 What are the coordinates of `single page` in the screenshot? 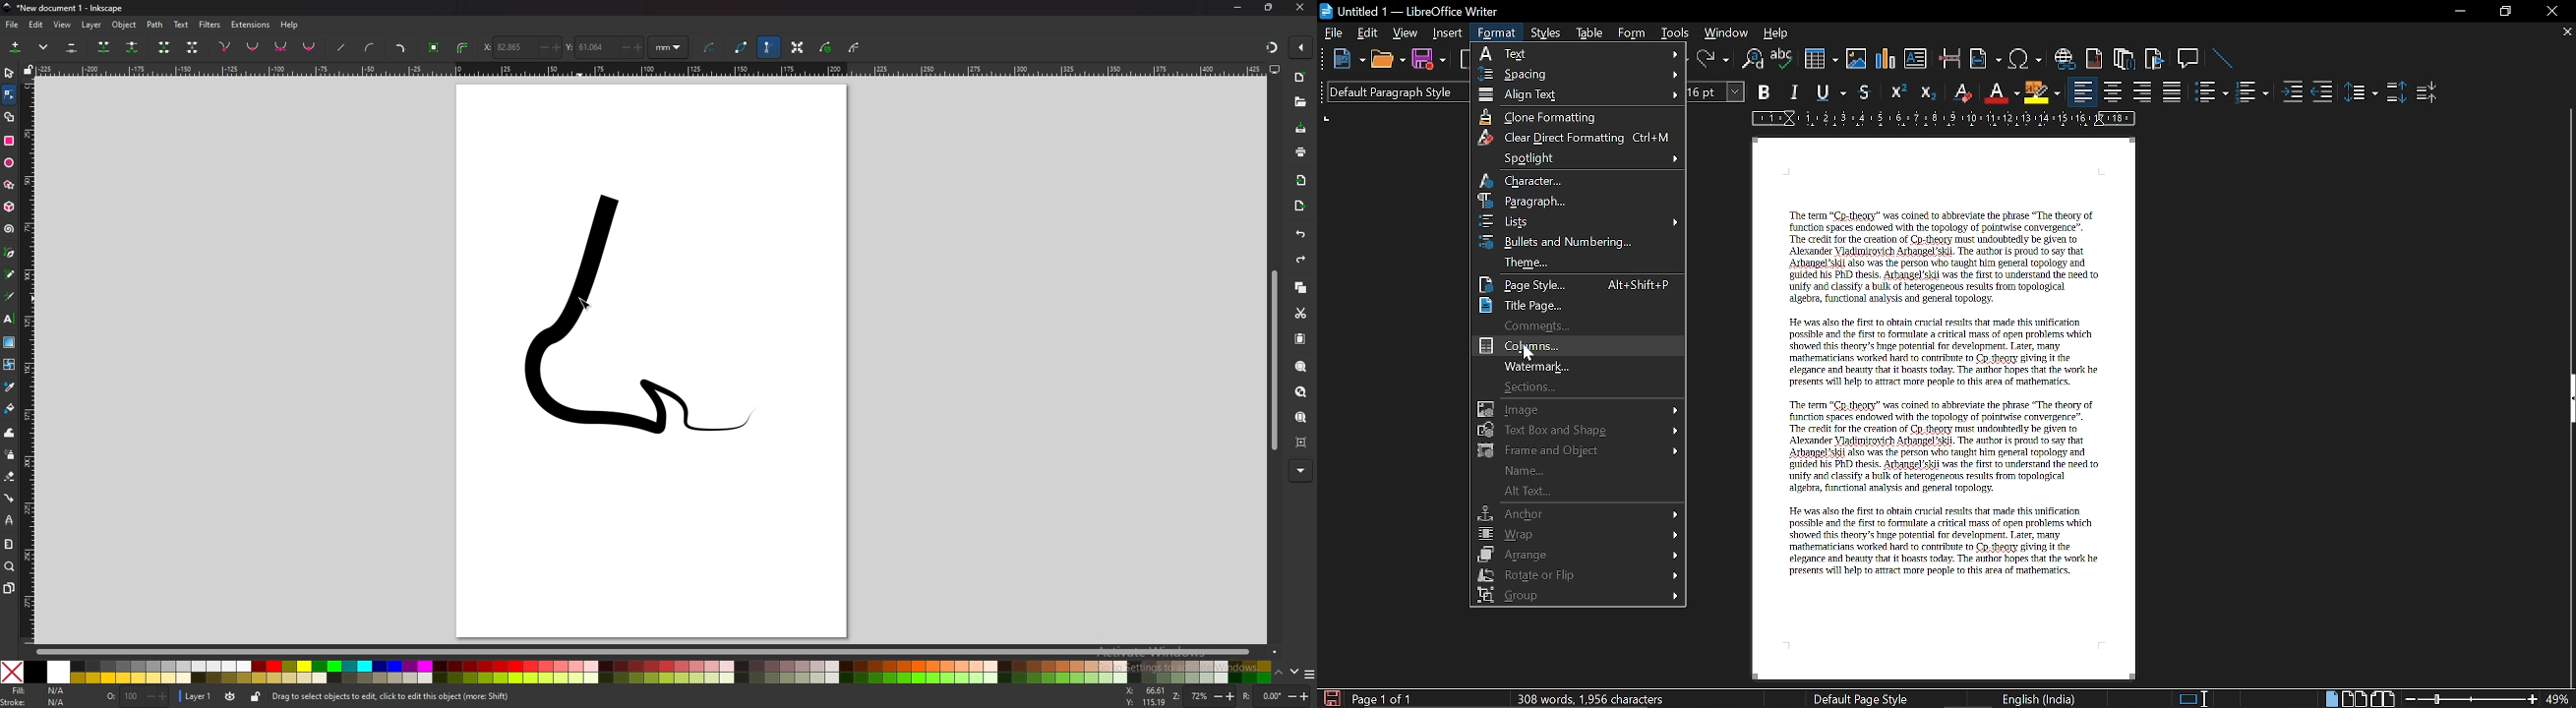 It's located at (2329, 697).